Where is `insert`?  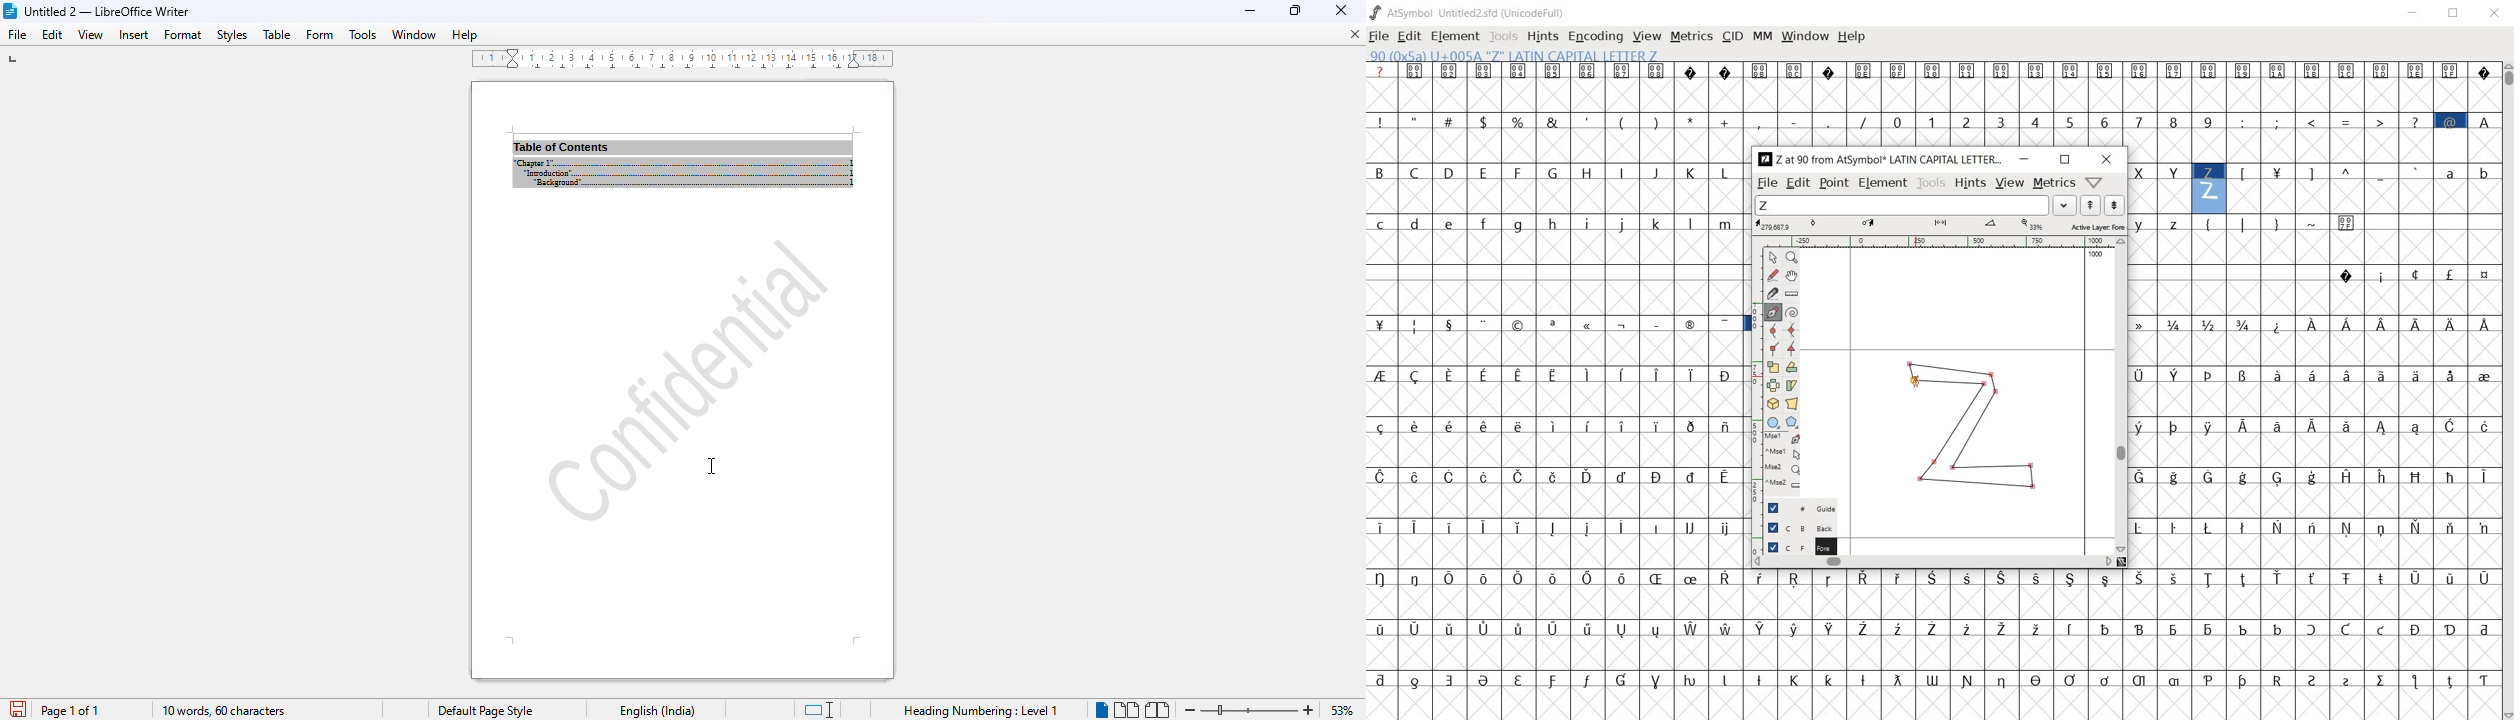
insert is located at coordinates (133, 34).